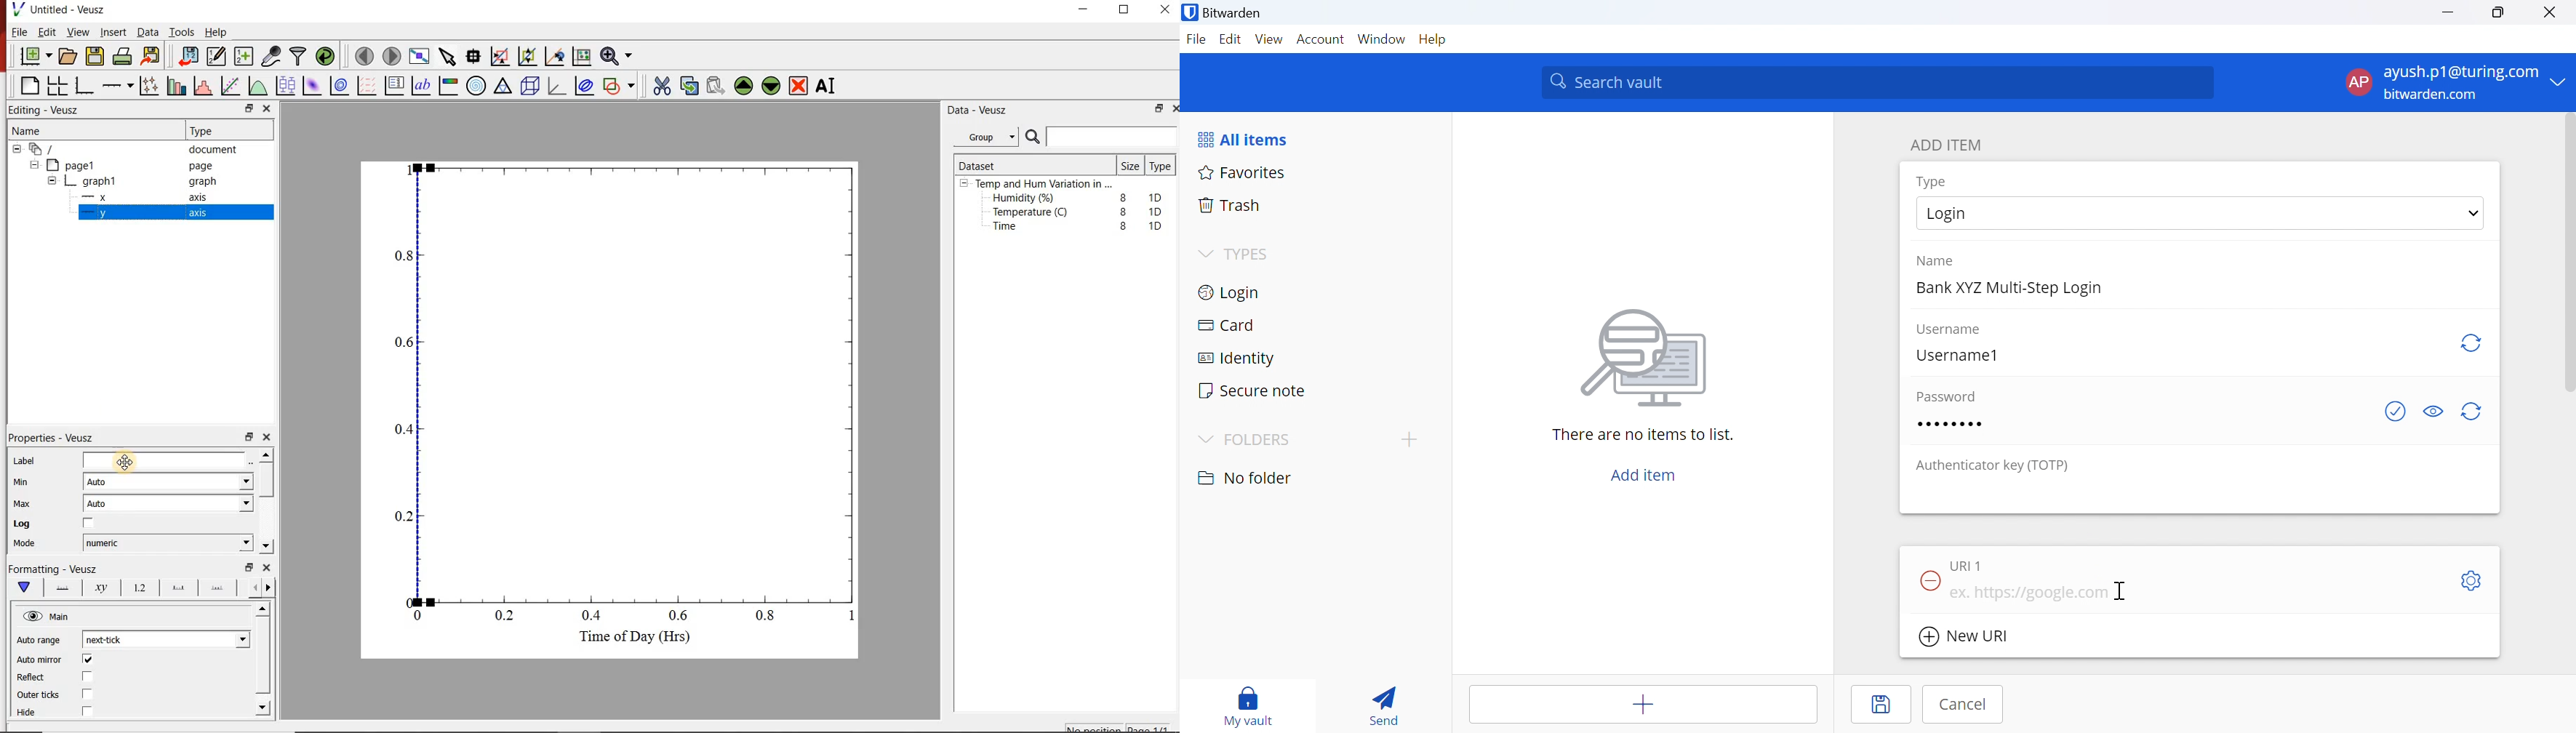  I want to click on Hide, so click(73, 711).